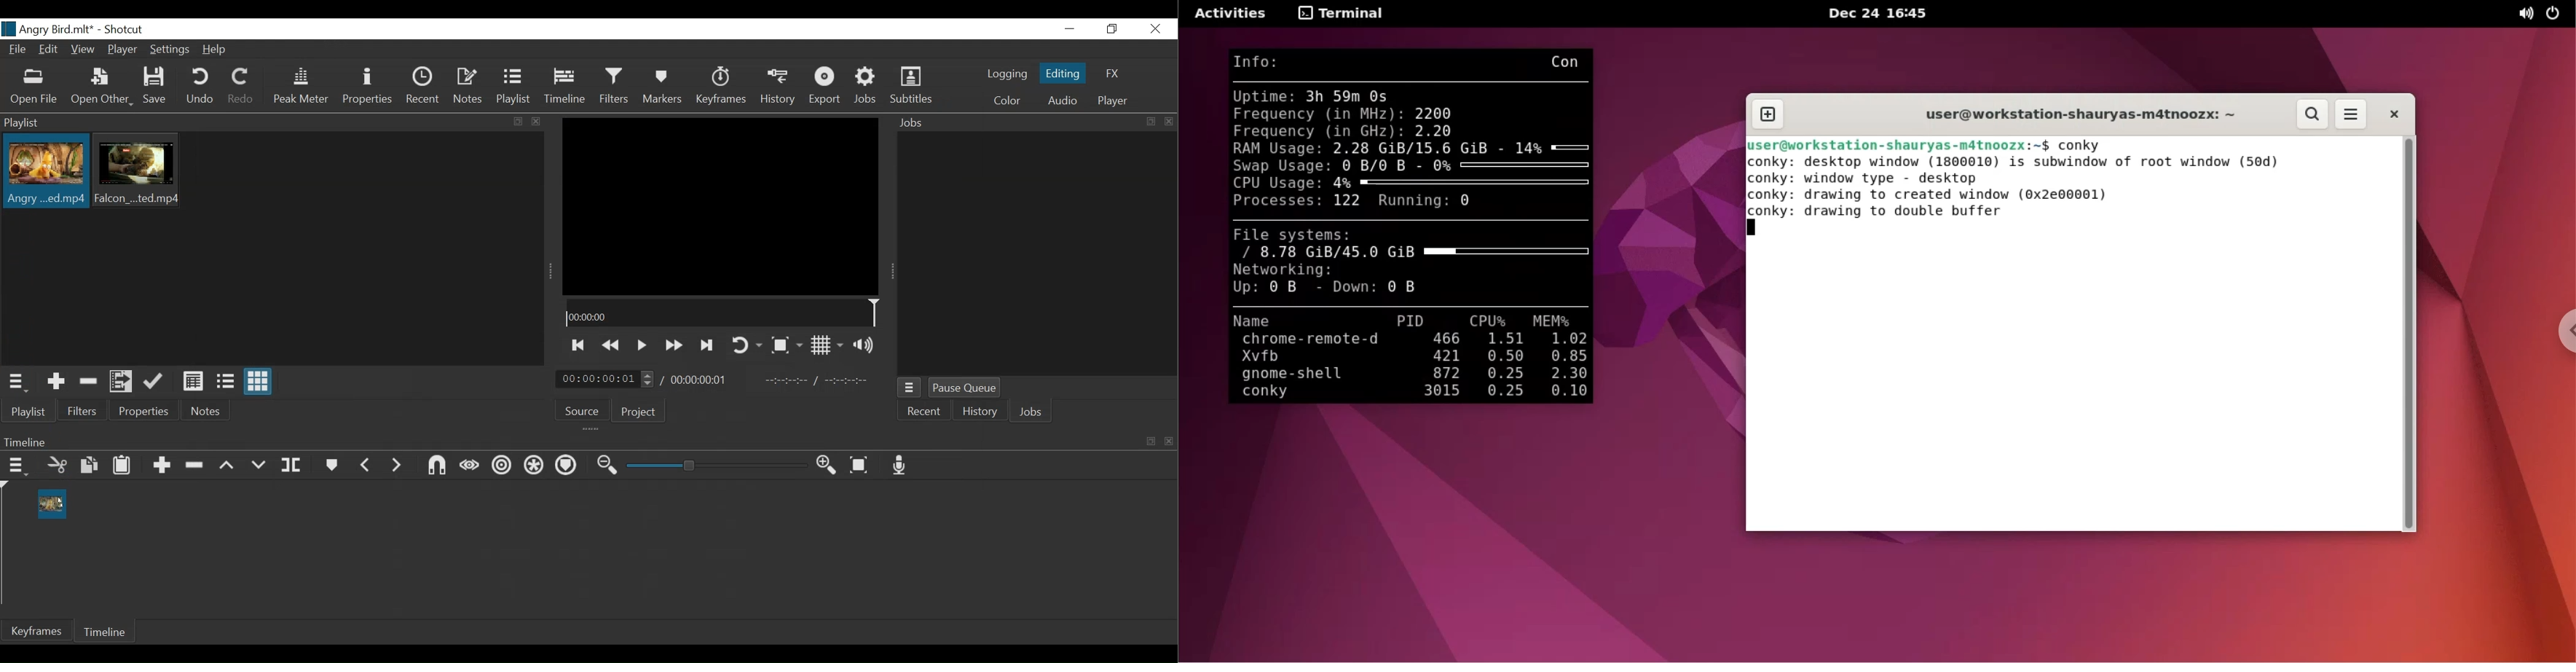 Image resolution: width=2576 pixels, height=672 pixels. I want to click on Previous marker, so click(366, 466).